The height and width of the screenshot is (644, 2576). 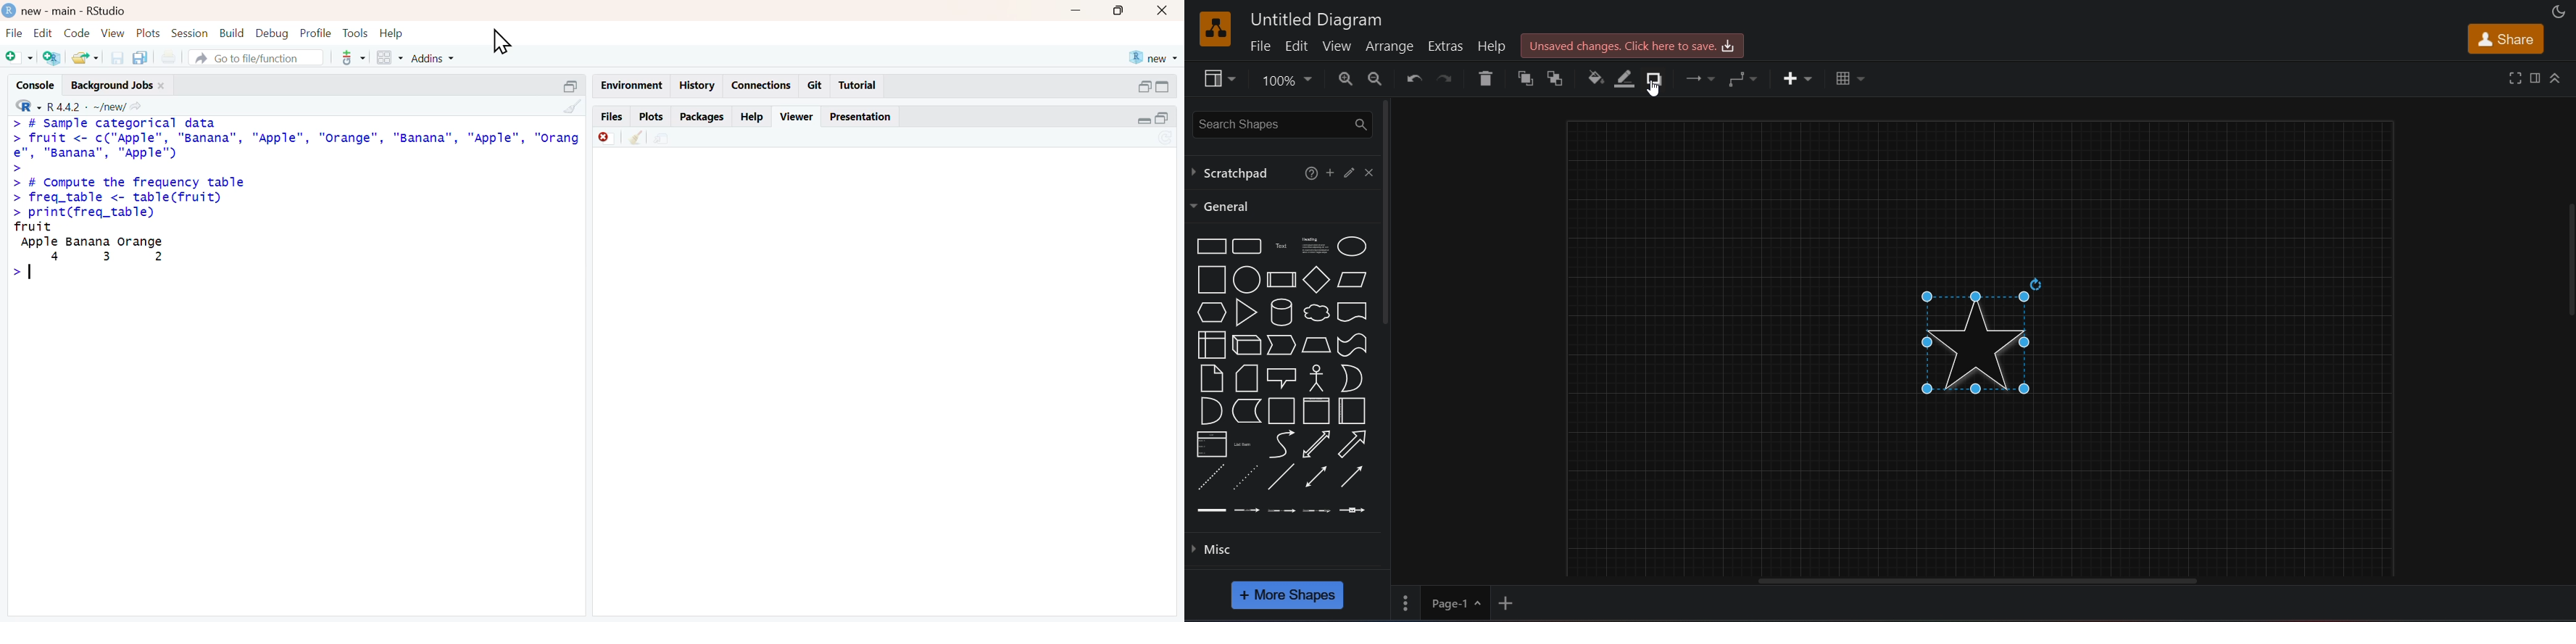 What do you see at coordinates (14, 33) in the screenshot?
I see `file` at bounding box center [14, 33].